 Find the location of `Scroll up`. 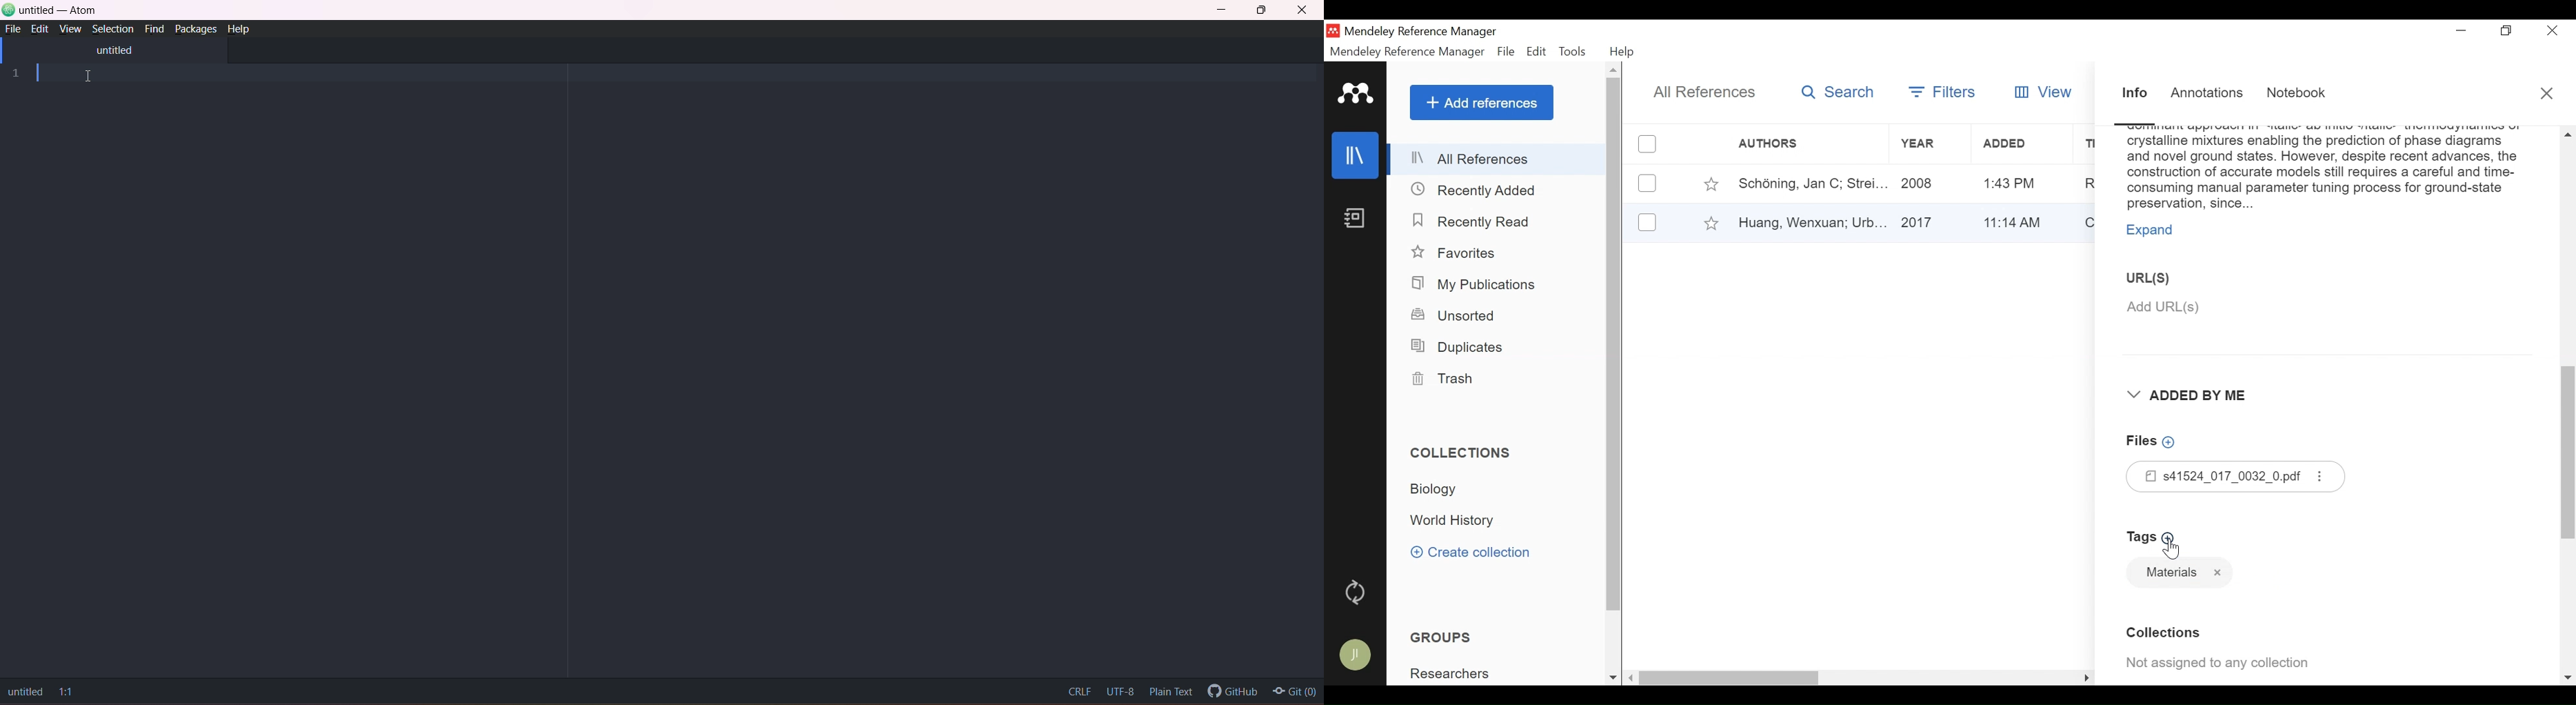

Scroll up is located at coordinates (2567, 134).